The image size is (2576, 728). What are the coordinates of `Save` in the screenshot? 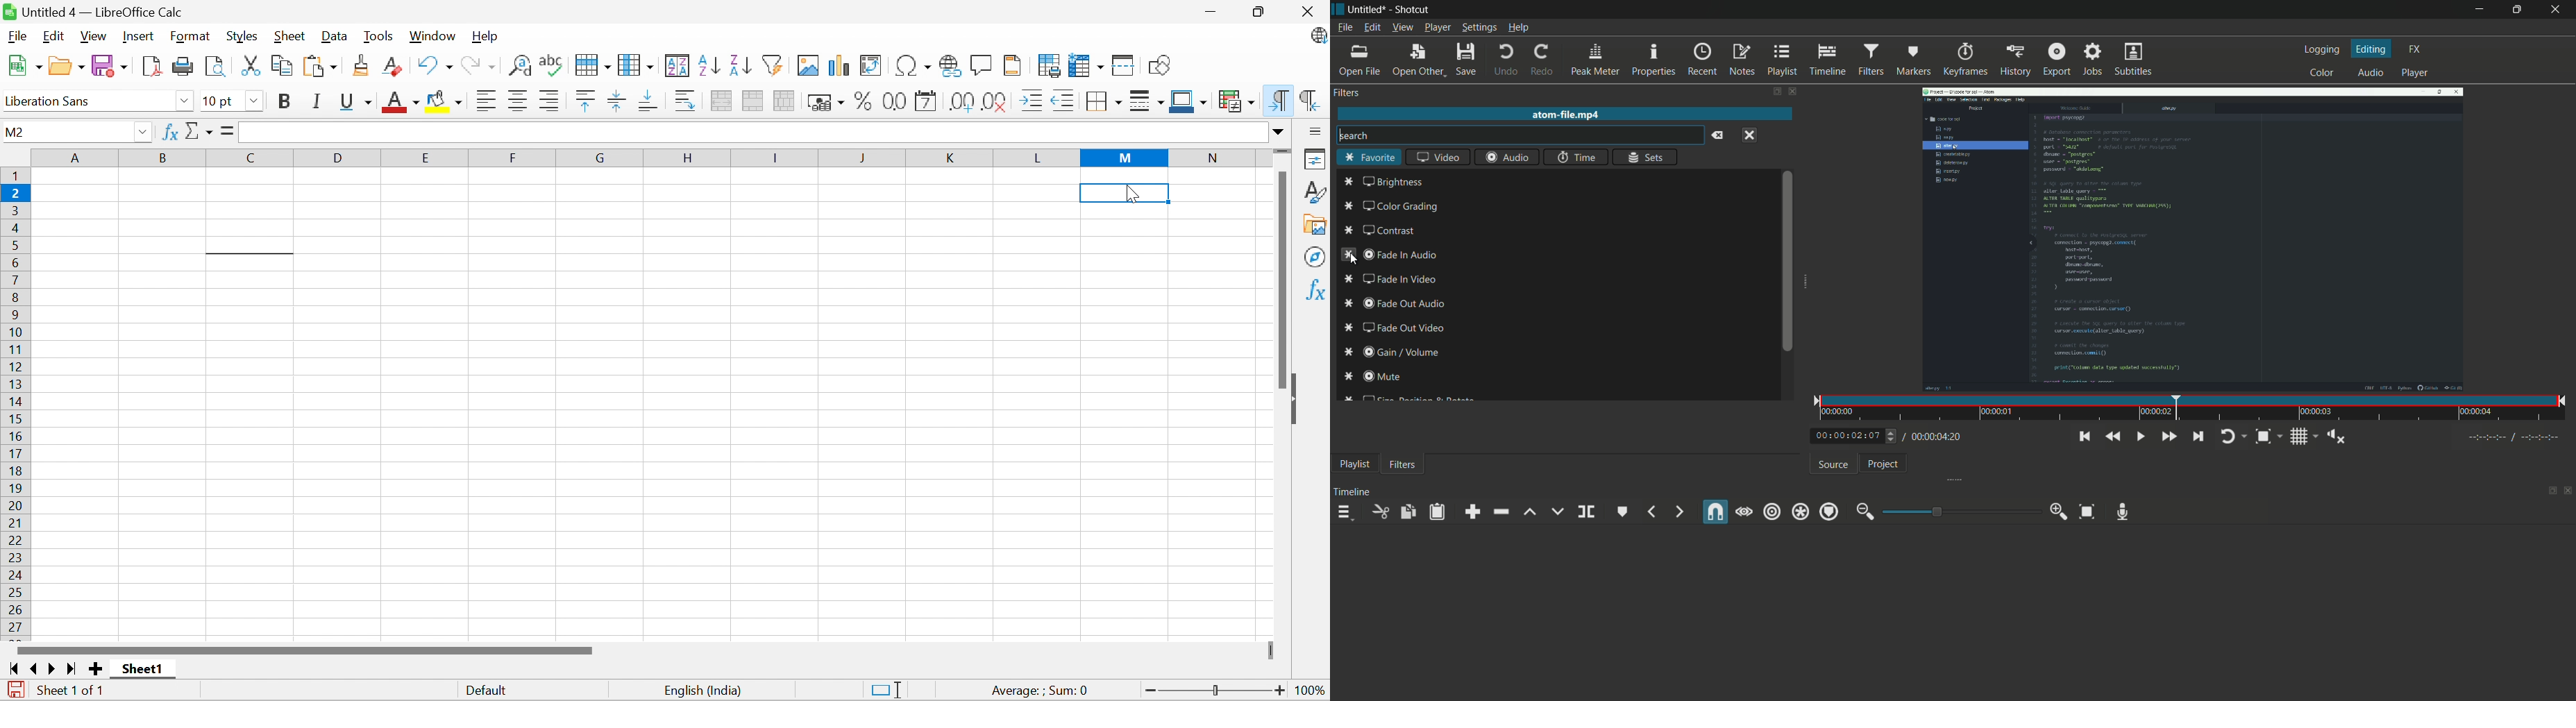 It's located at (112, 67).